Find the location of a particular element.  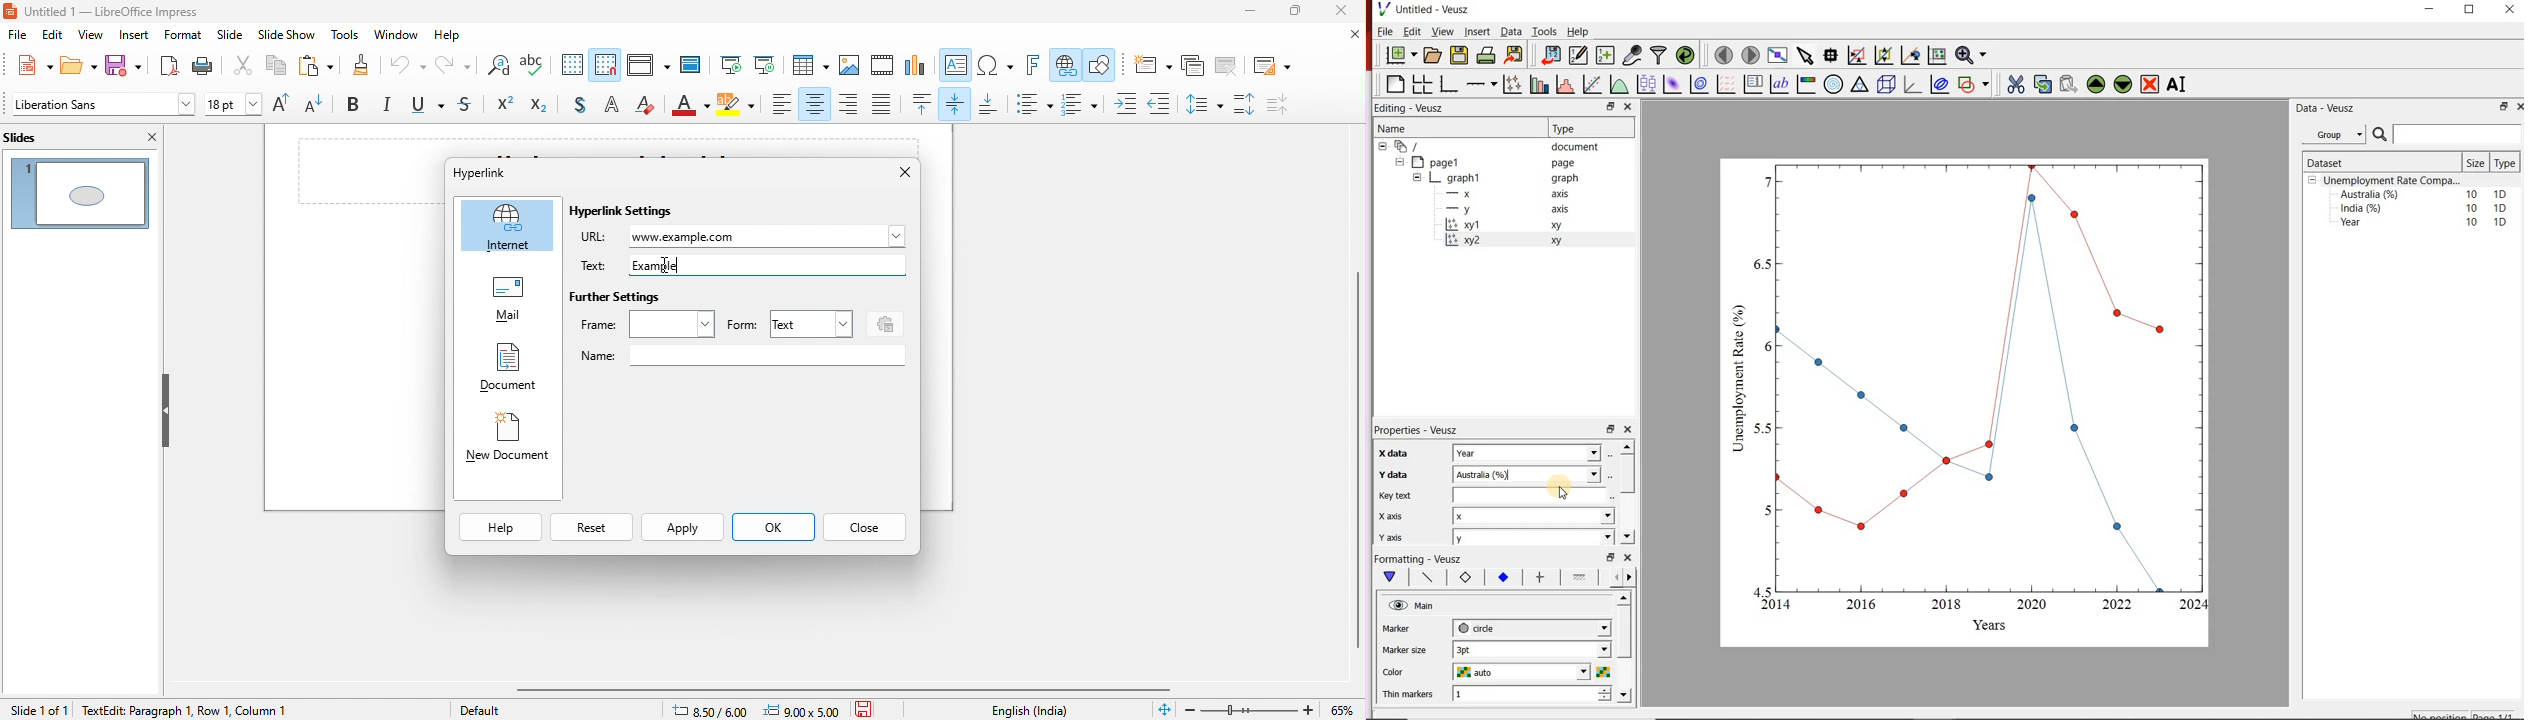

align left is located at coordinates (782, 104).